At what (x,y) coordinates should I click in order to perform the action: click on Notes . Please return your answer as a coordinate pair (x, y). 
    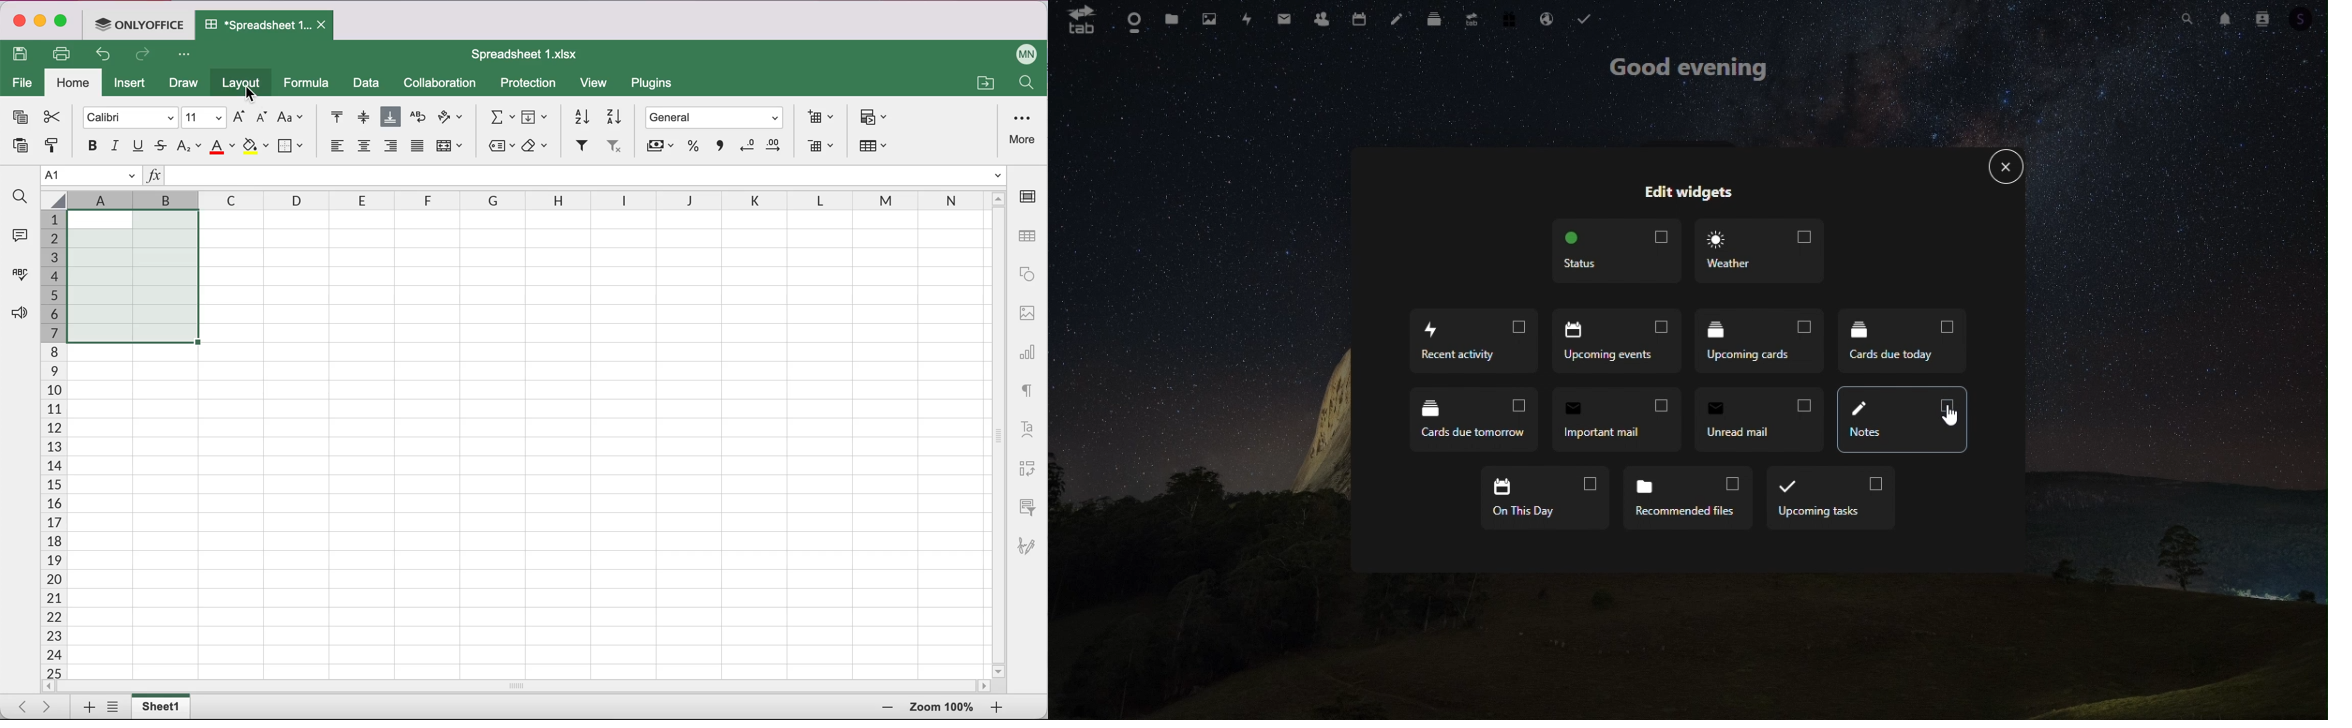
    Looking at the image, I should click on (1398, 19).